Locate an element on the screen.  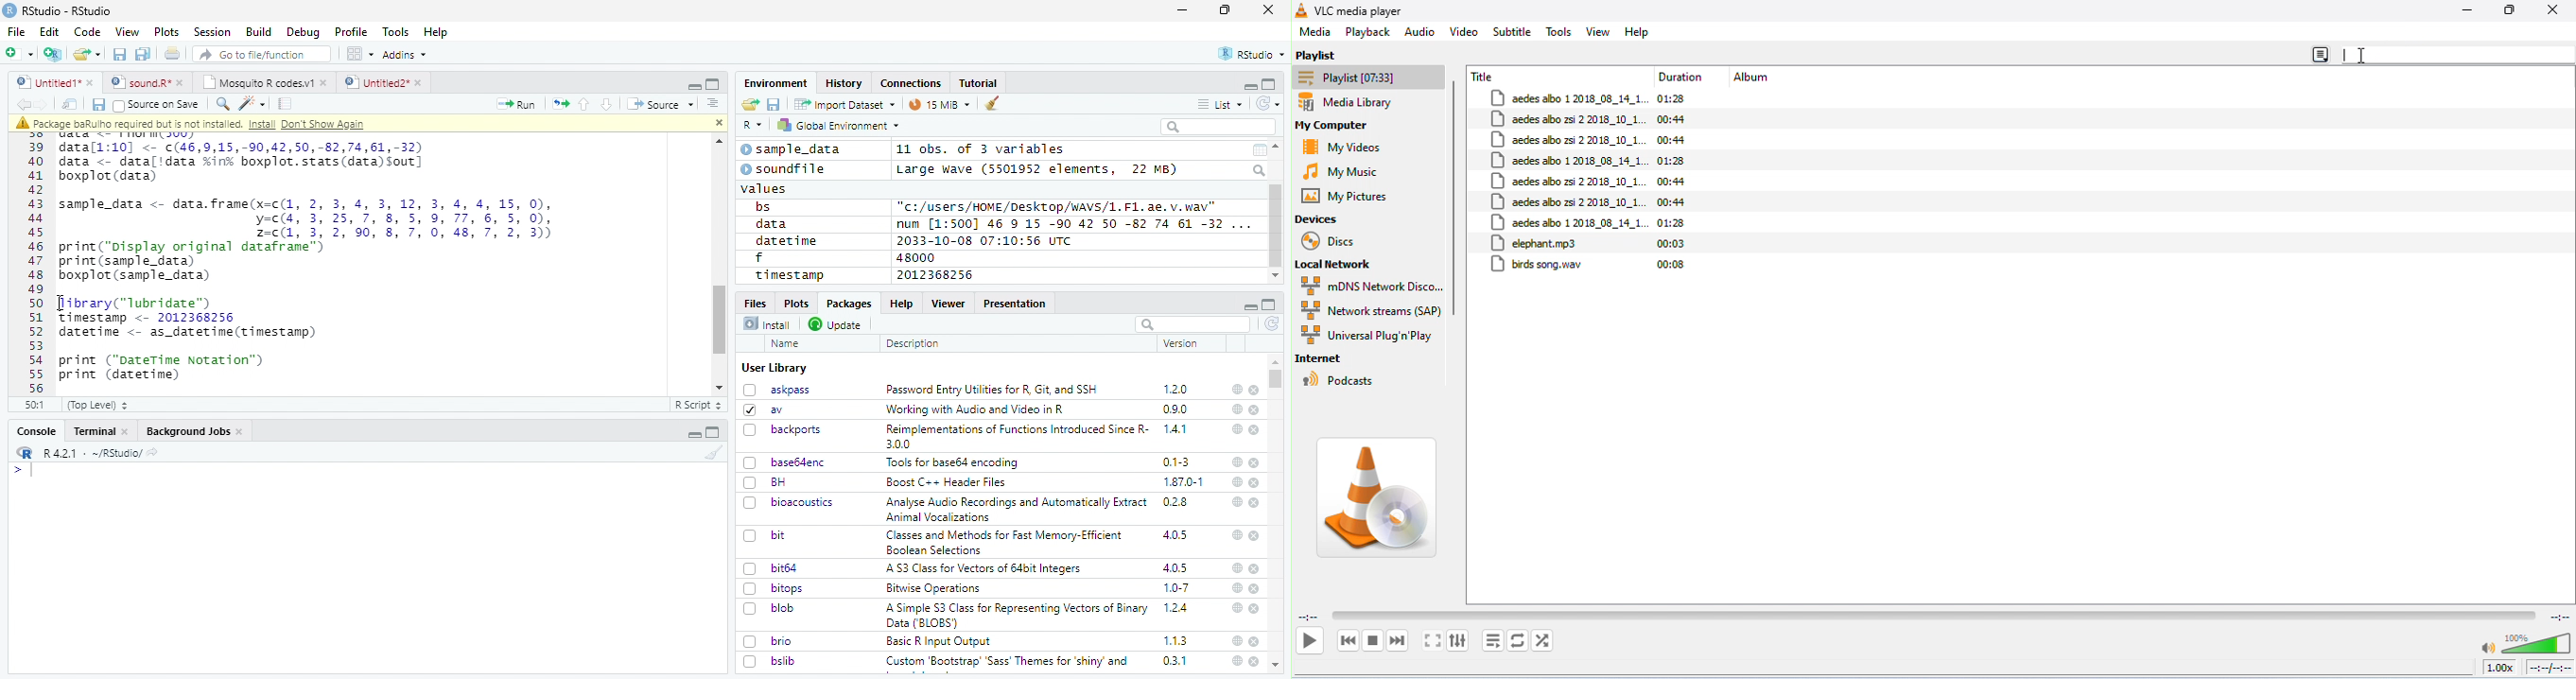
Install is located at coordinates (767, 323).